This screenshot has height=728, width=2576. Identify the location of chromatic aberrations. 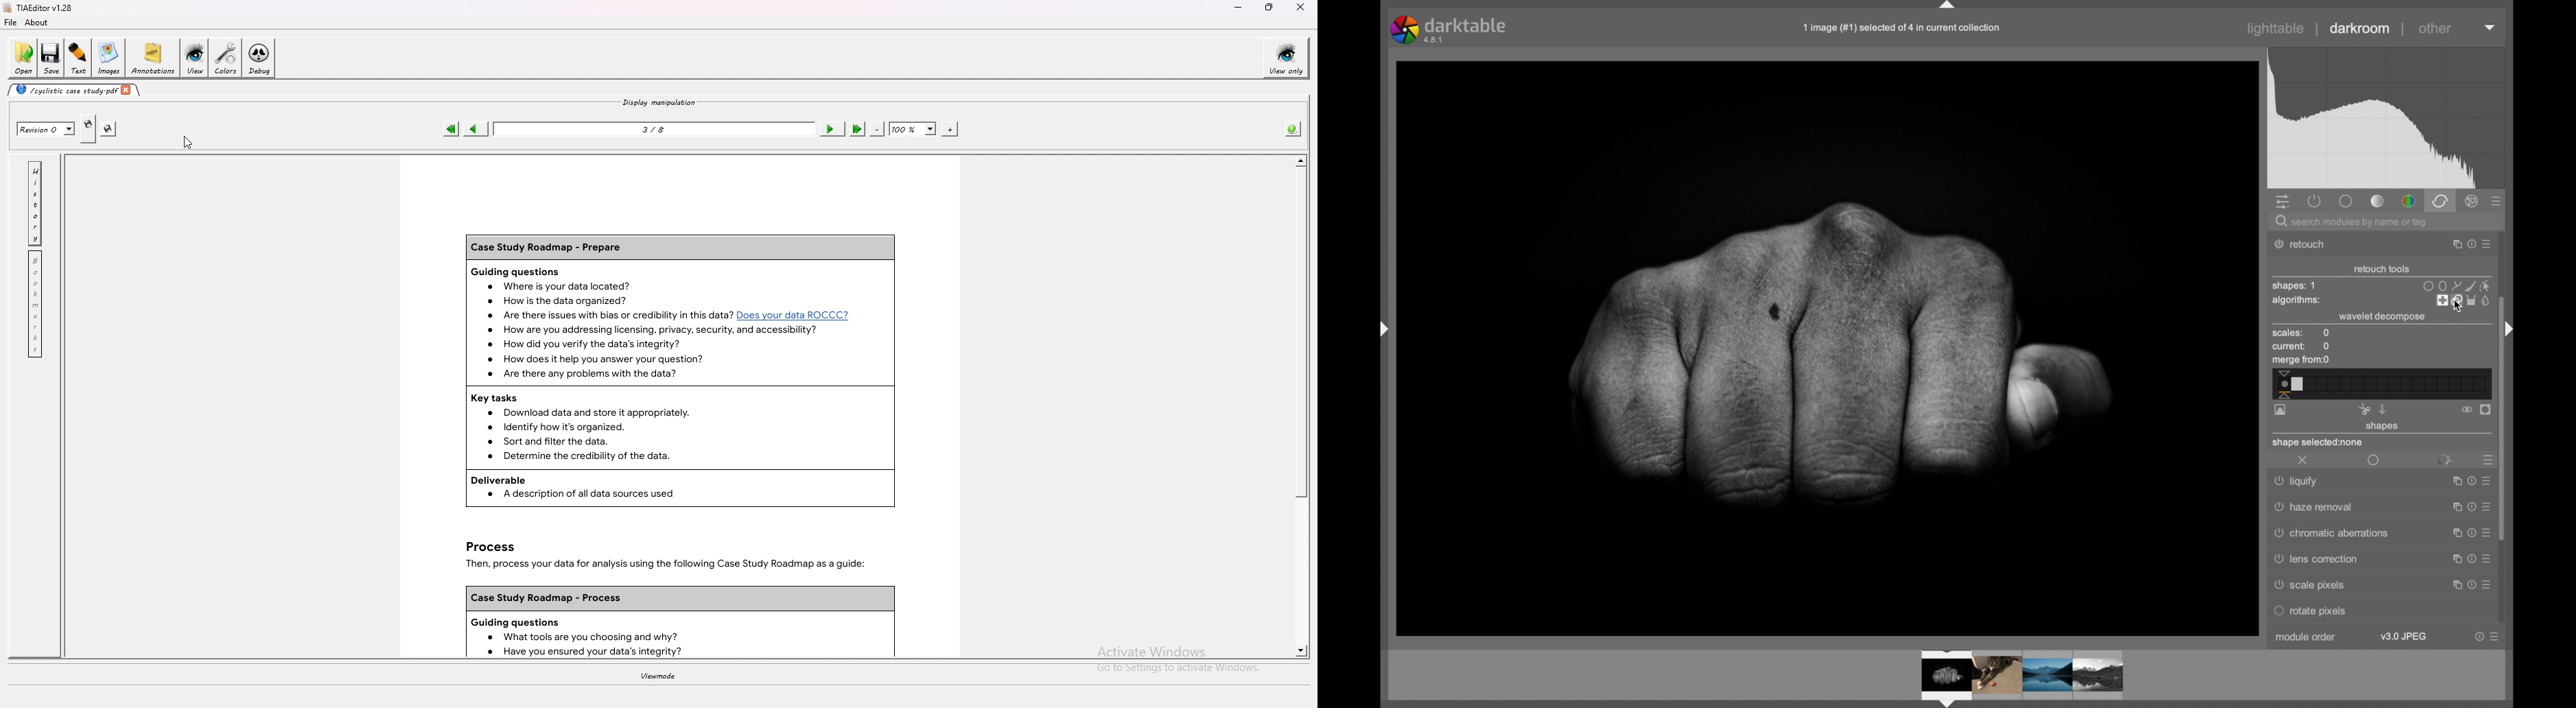
(2329, 534).